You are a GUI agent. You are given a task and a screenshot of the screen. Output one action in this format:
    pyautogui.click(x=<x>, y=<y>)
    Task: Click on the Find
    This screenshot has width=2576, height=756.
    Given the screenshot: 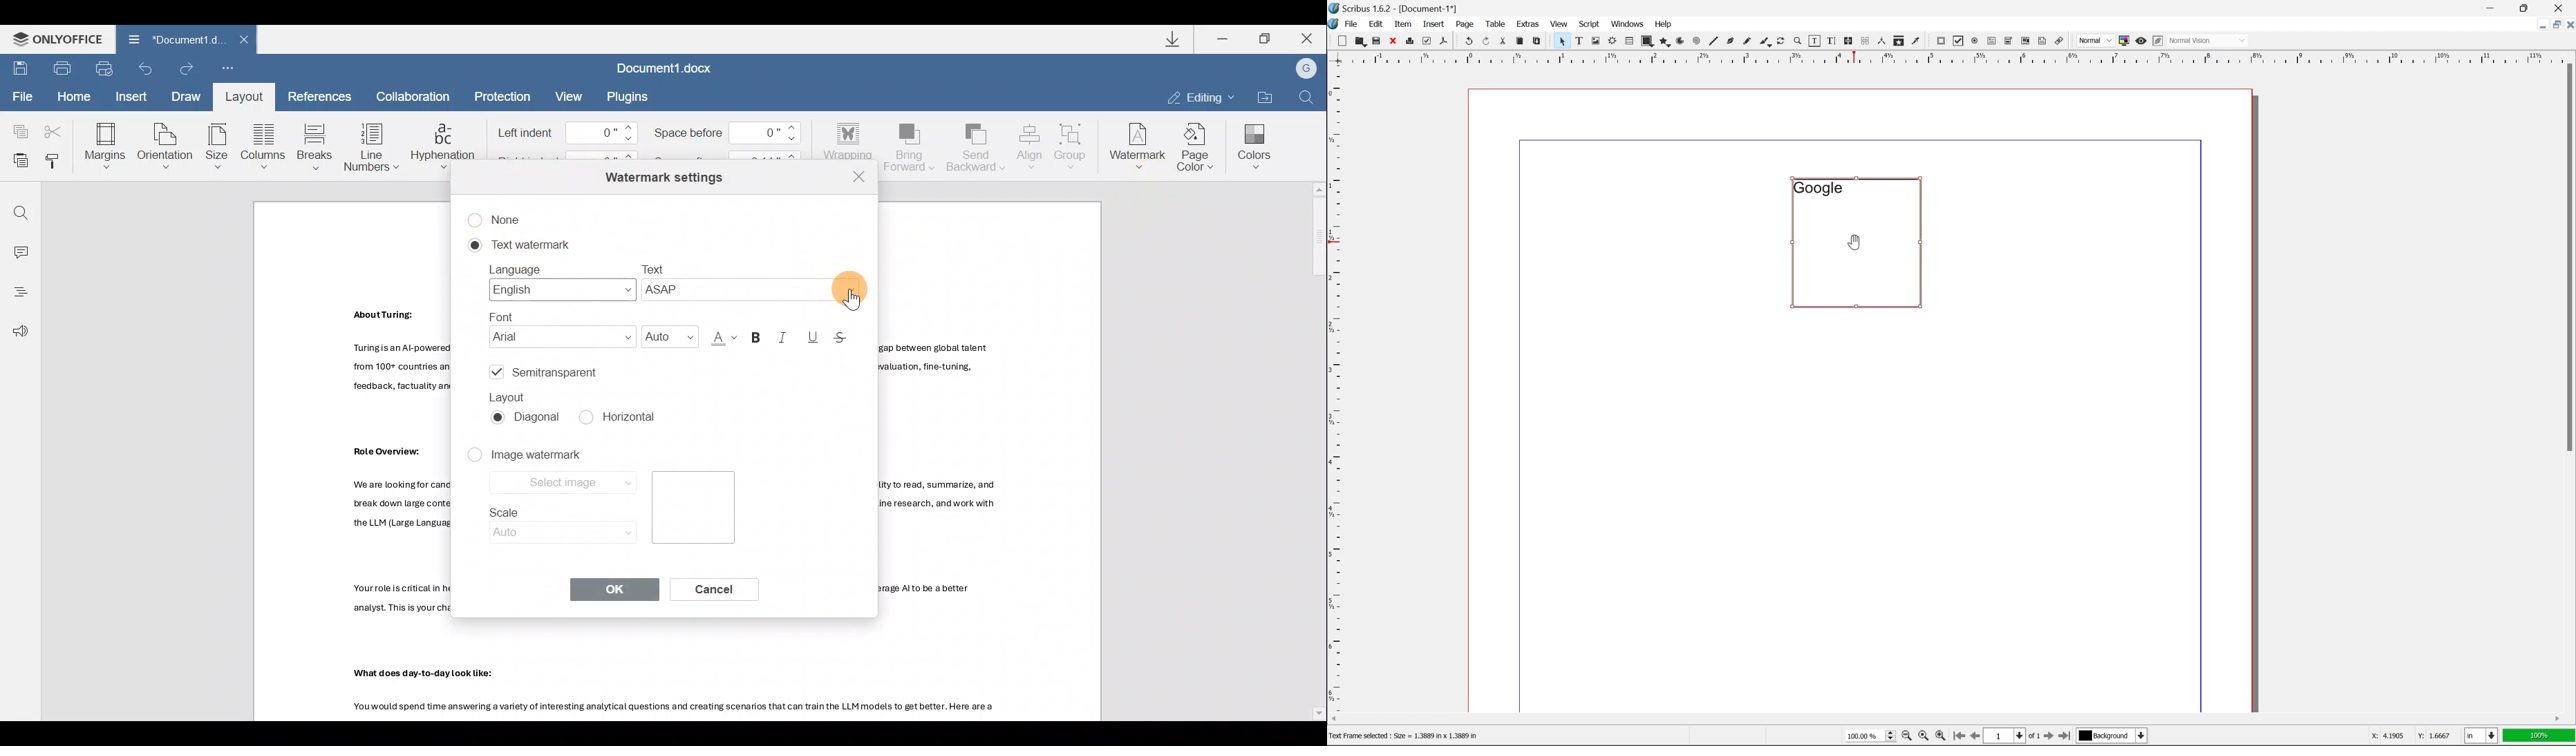 What is the action you would take?
    pyautogui.click(x=19, y=209)
    